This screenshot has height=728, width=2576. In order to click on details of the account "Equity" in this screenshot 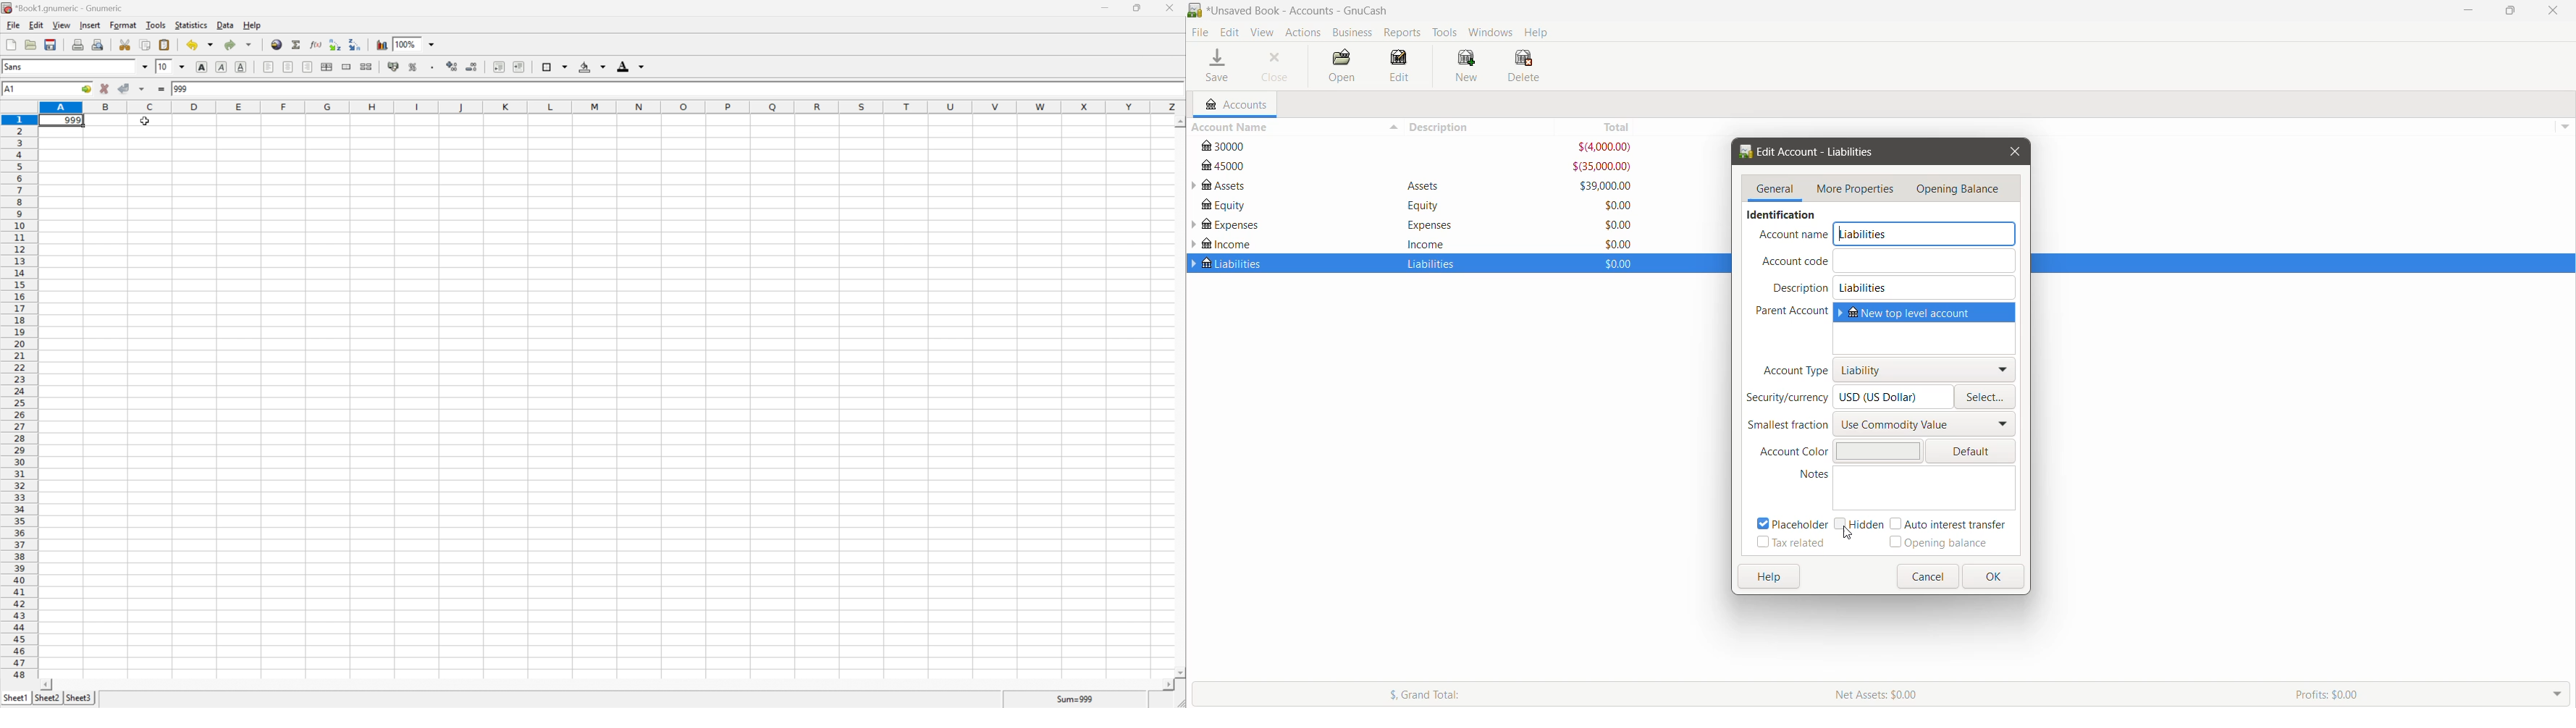, I will do `click(1420, 206)`.